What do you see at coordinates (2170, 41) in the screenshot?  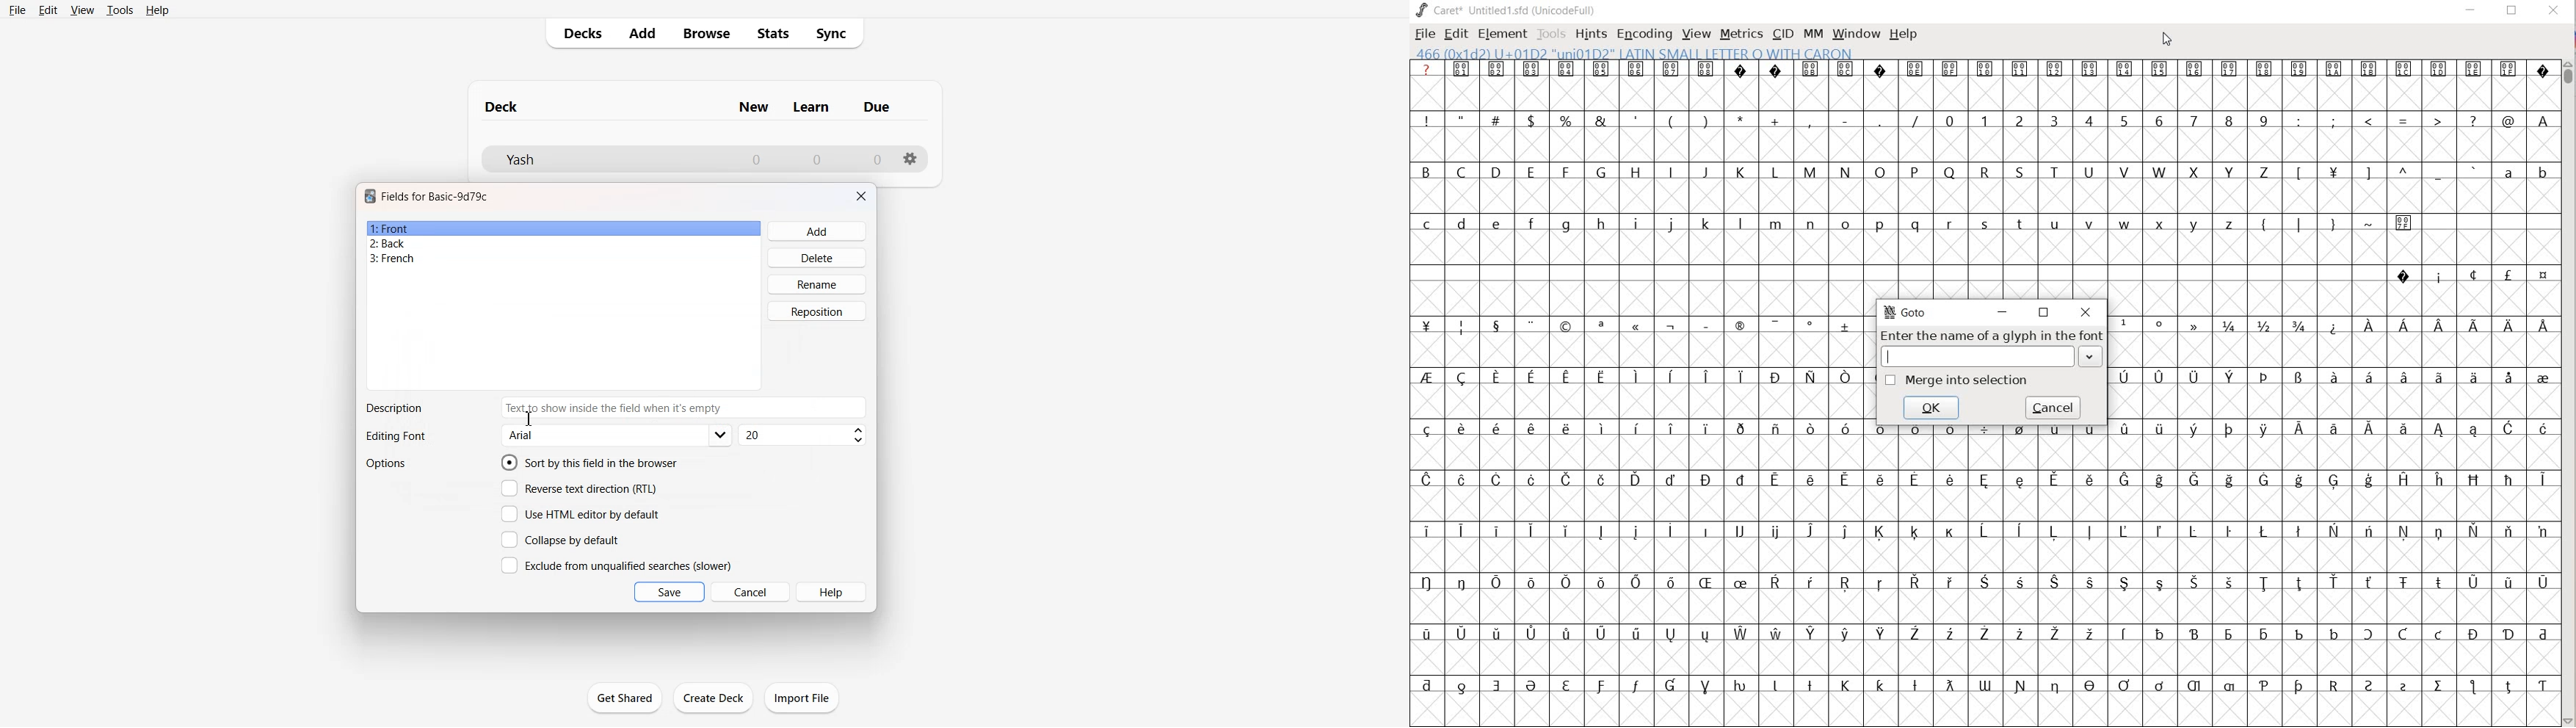 I see `CURSOR` at bounding box center [2170, 41].